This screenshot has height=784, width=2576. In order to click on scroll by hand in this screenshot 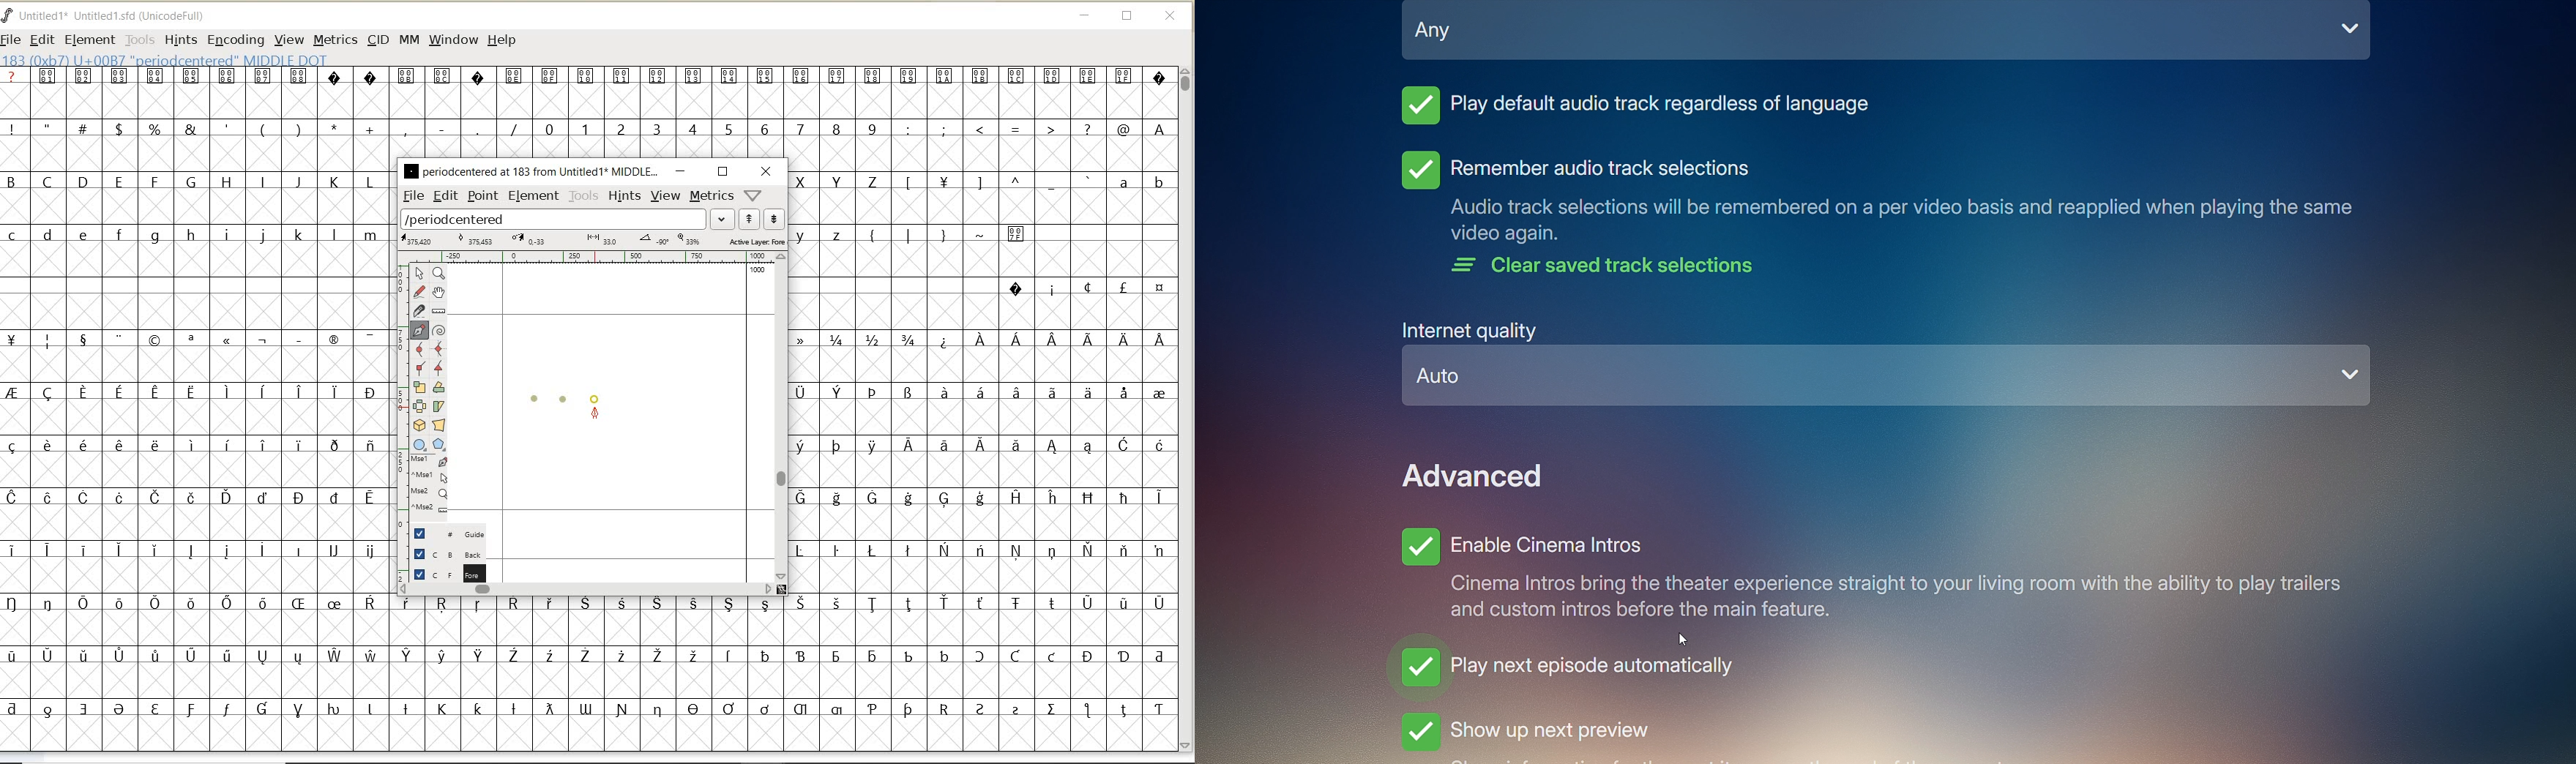, I will do `click(438, 292)`.